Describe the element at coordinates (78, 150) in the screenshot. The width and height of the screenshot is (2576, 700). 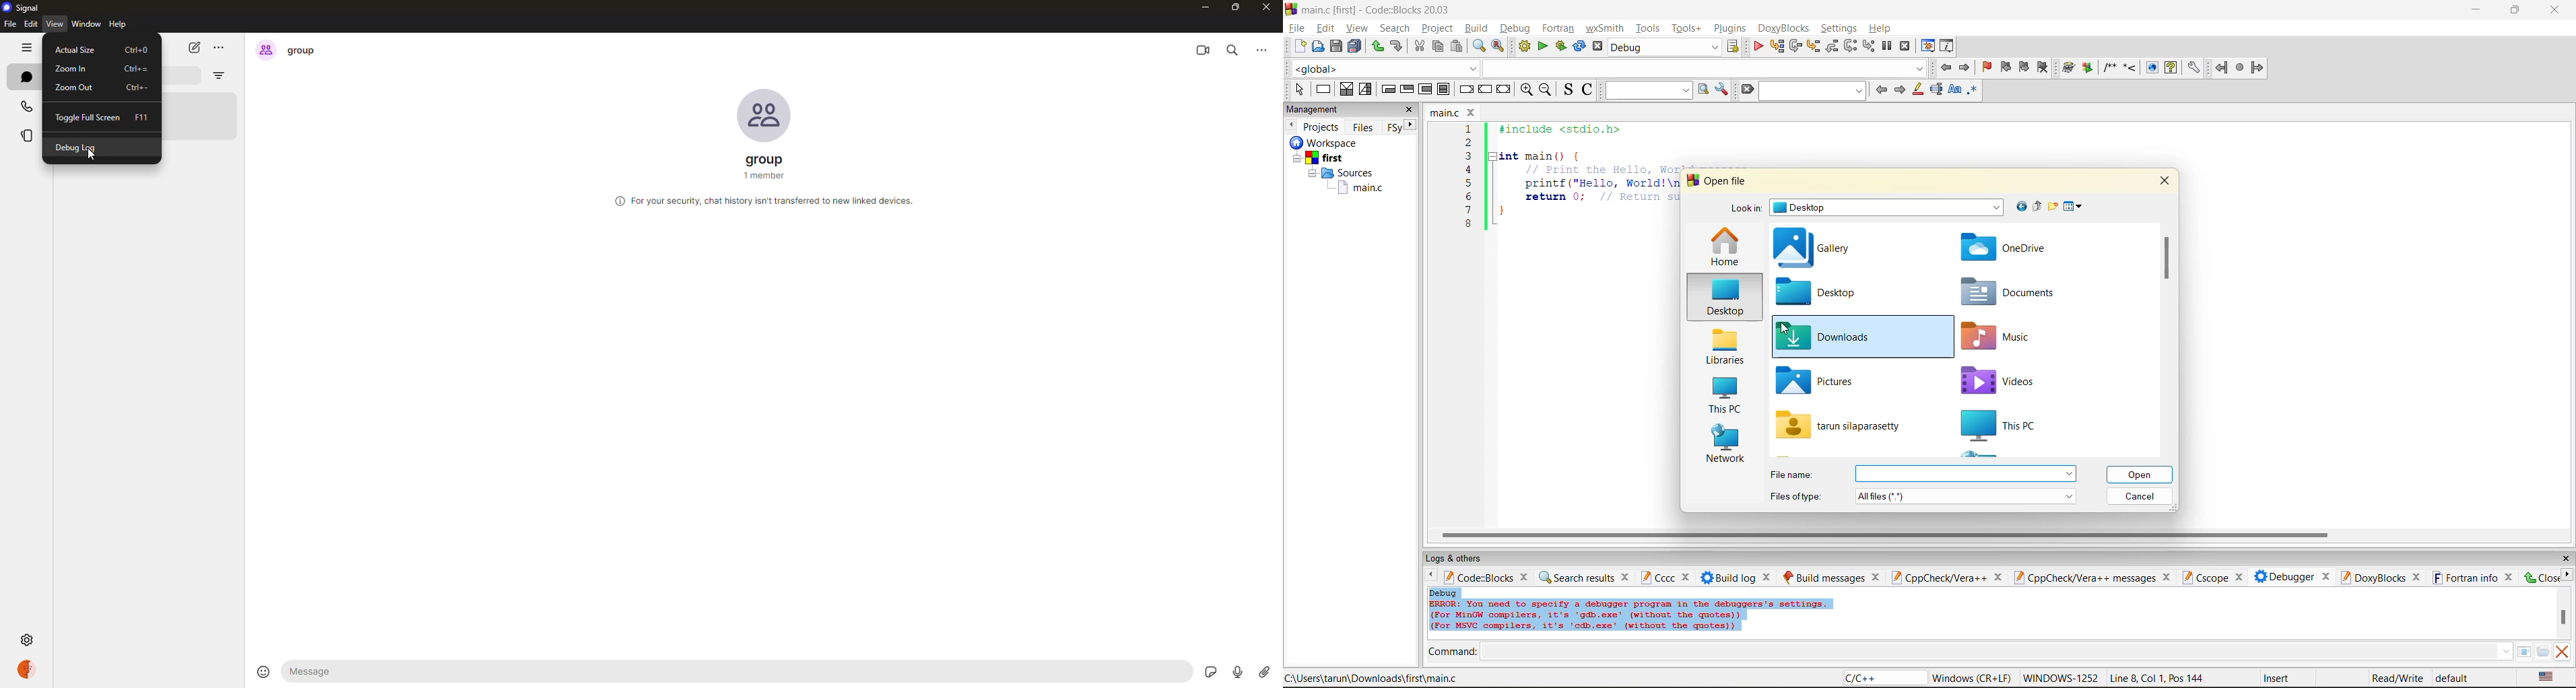
I see `debug log` at that location.